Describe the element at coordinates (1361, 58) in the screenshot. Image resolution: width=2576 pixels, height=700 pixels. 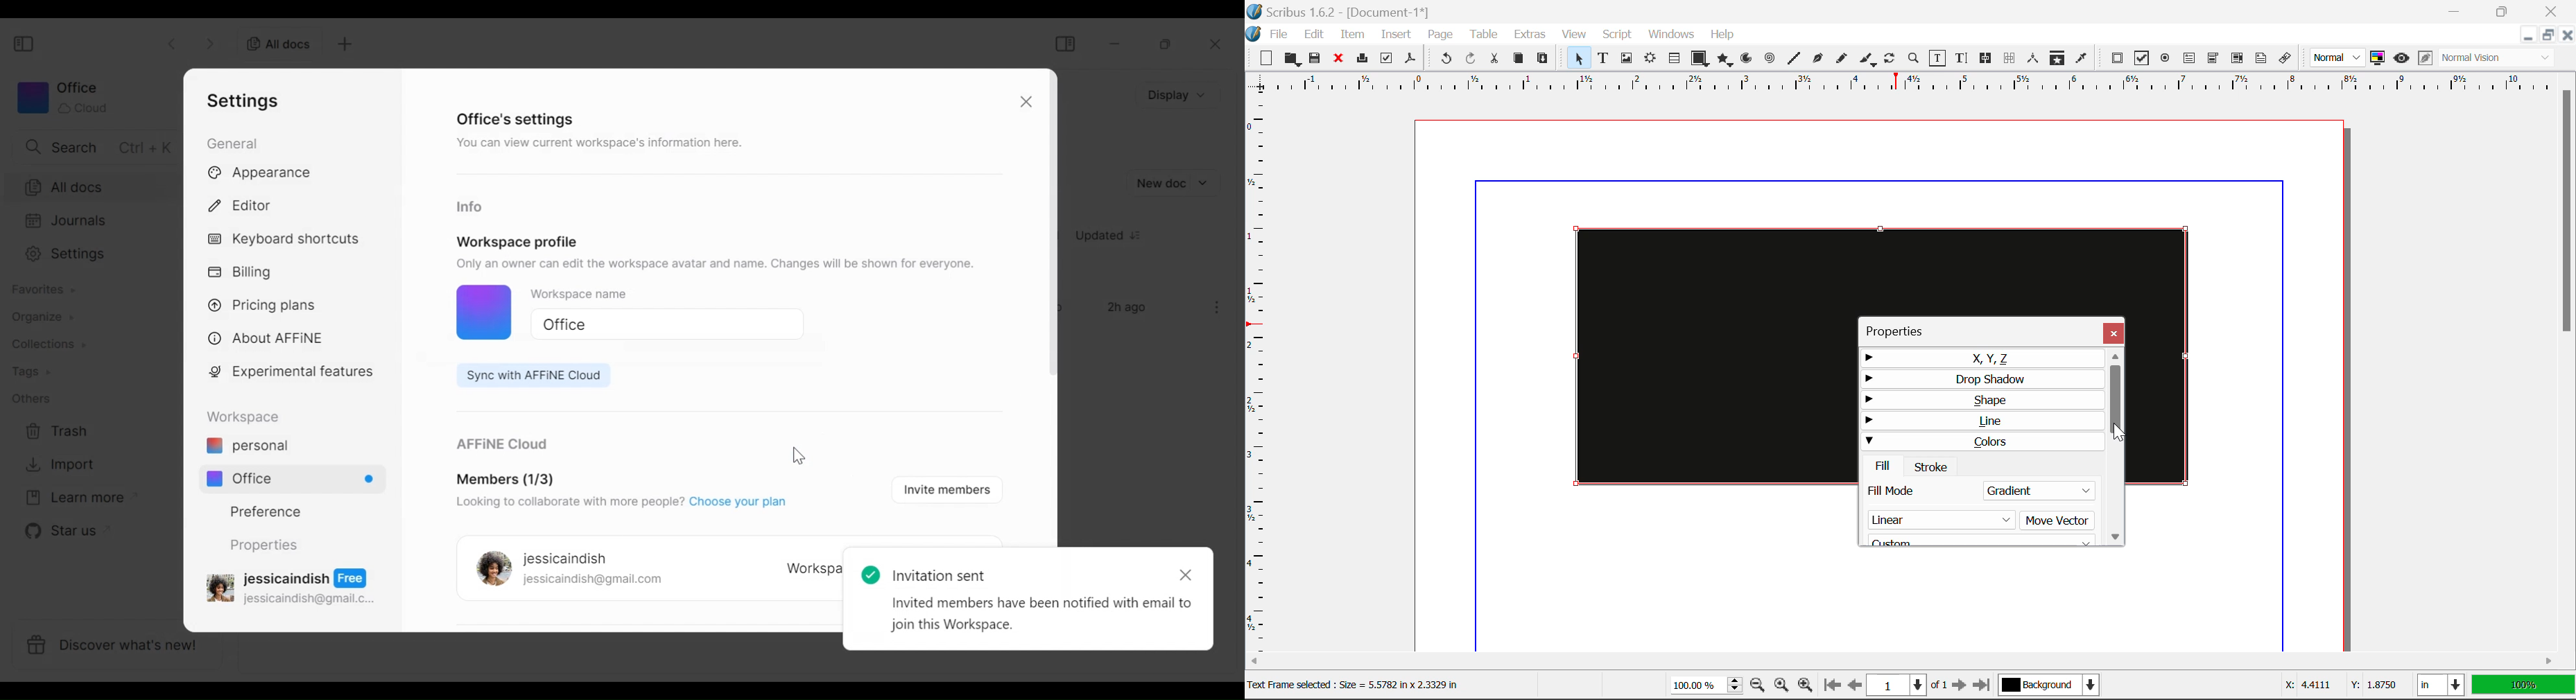
I see `Print` at that location.